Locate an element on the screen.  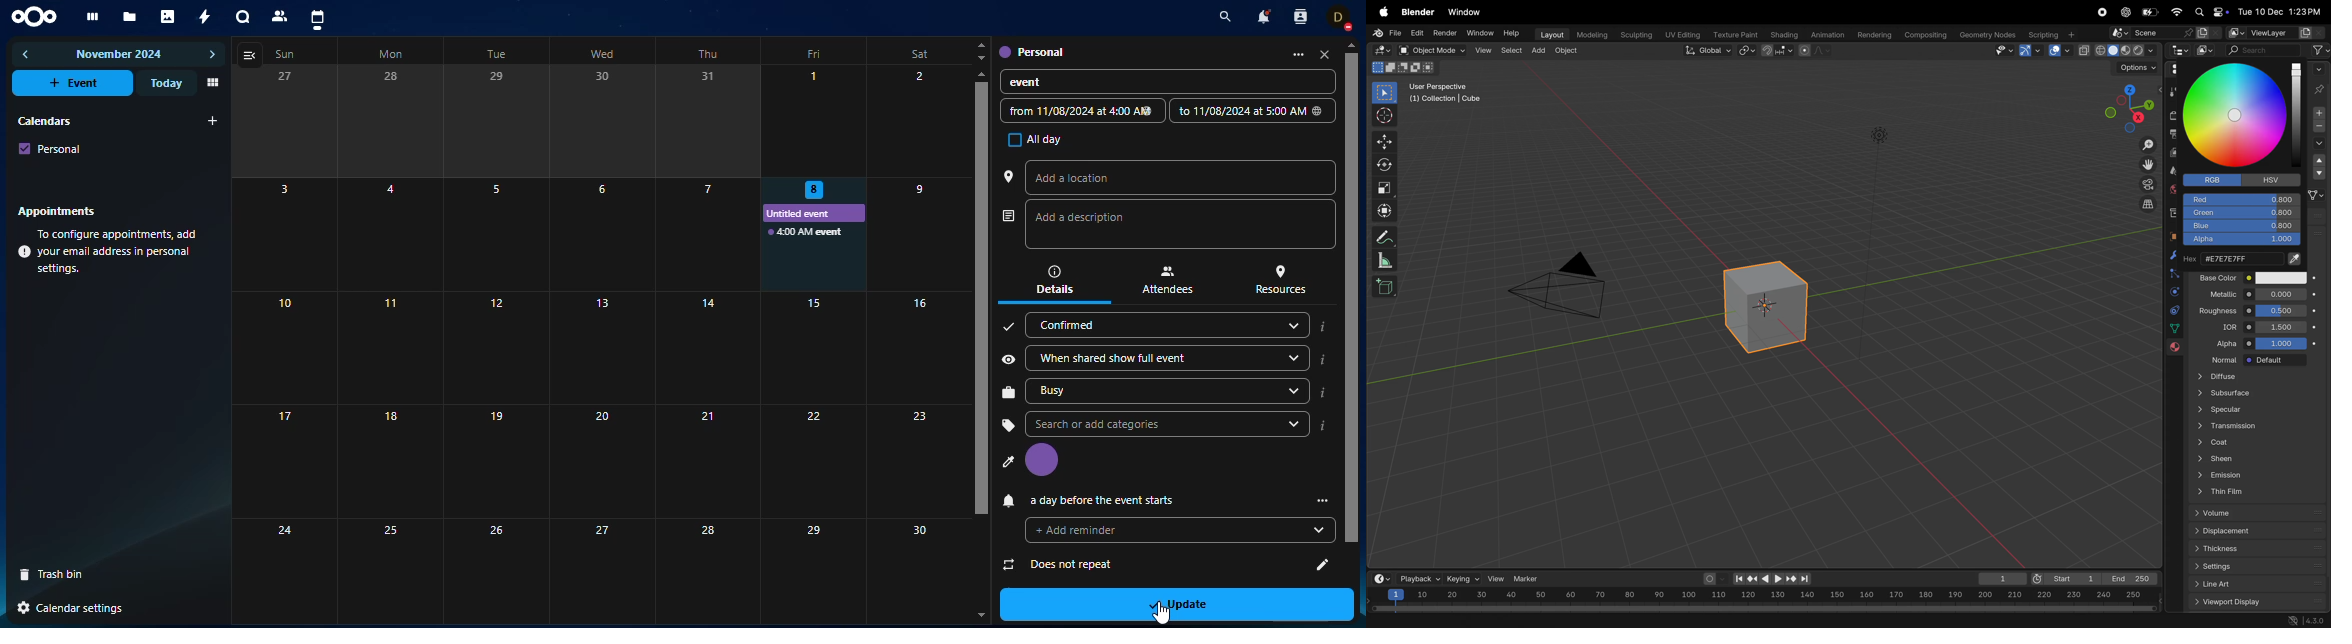
27 is located at coordinates (602, 570).